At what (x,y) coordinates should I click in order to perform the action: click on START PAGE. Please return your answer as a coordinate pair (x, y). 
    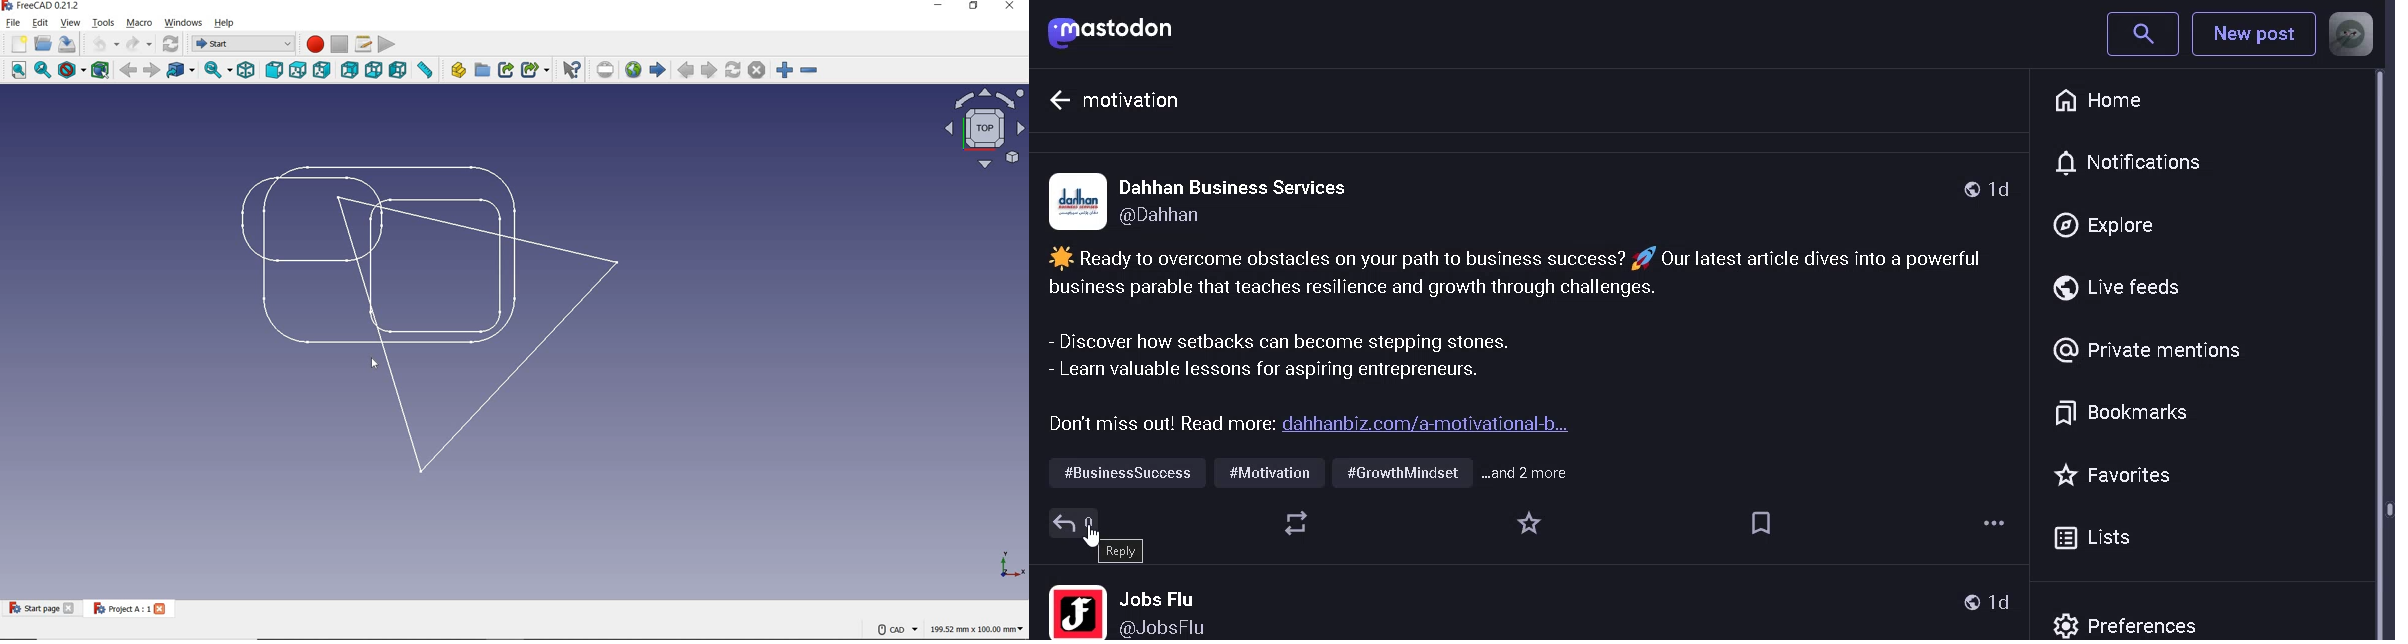
    Looking at the image, I should click on (658, 70).